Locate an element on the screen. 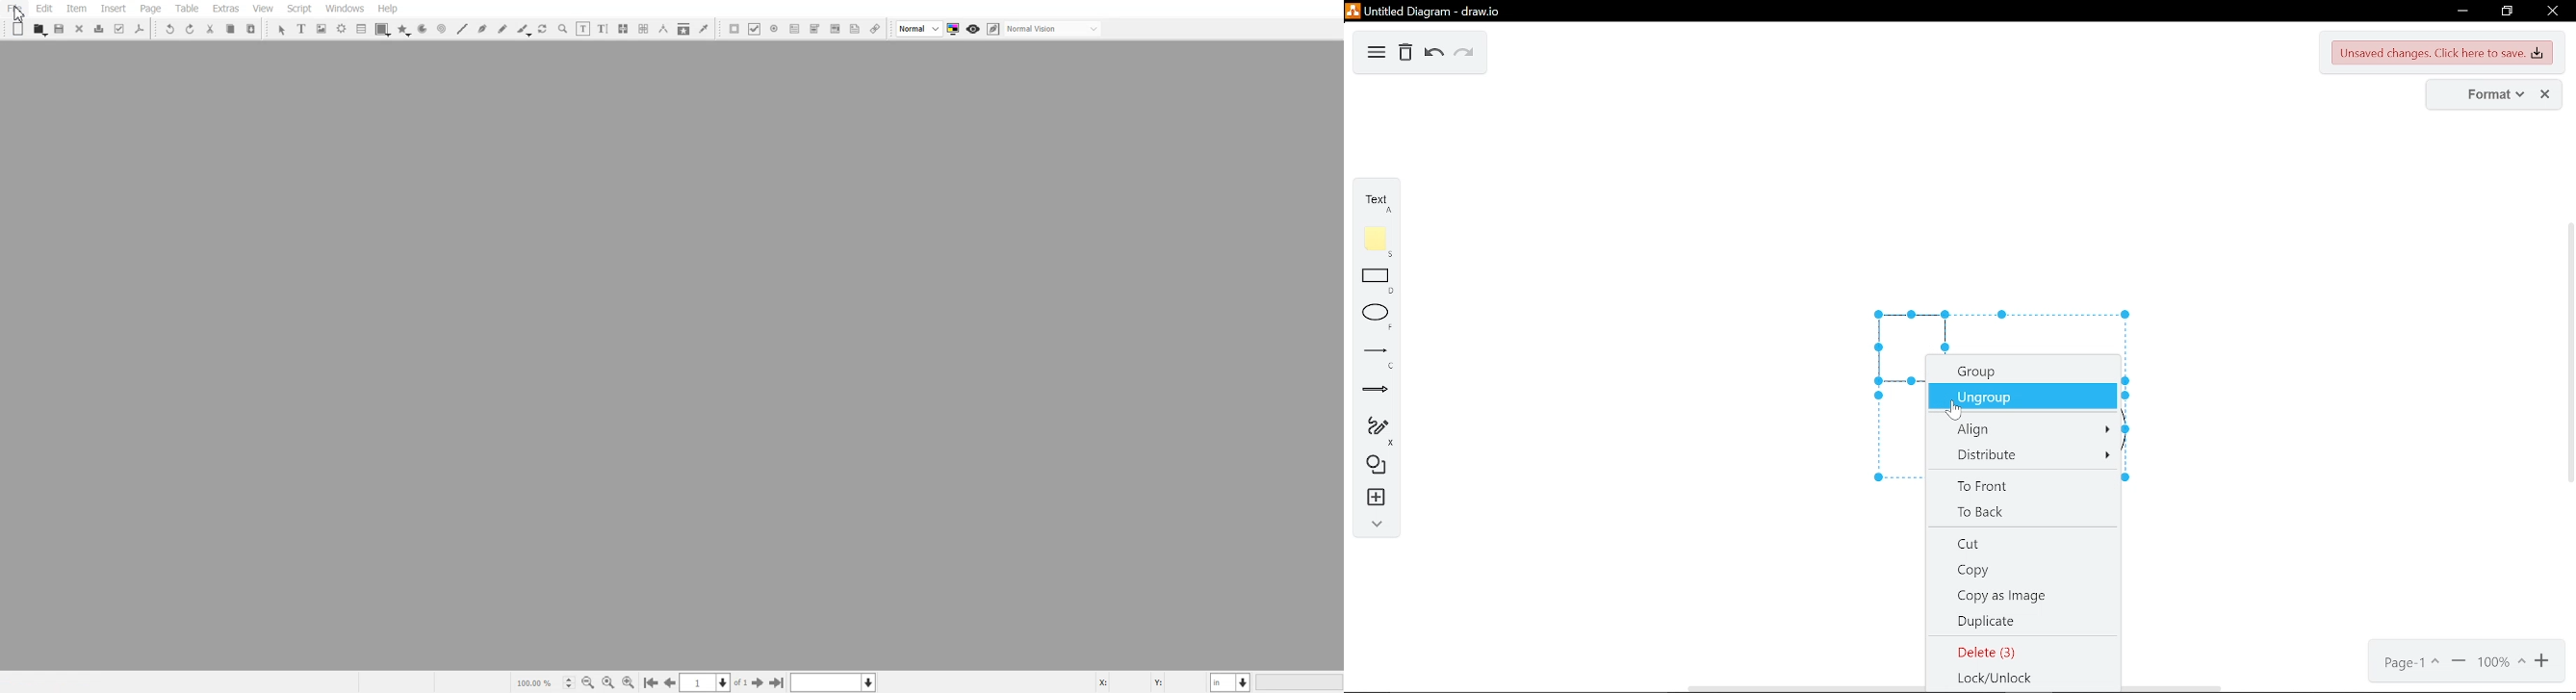  restore down is located at coordinates (2509, 12).